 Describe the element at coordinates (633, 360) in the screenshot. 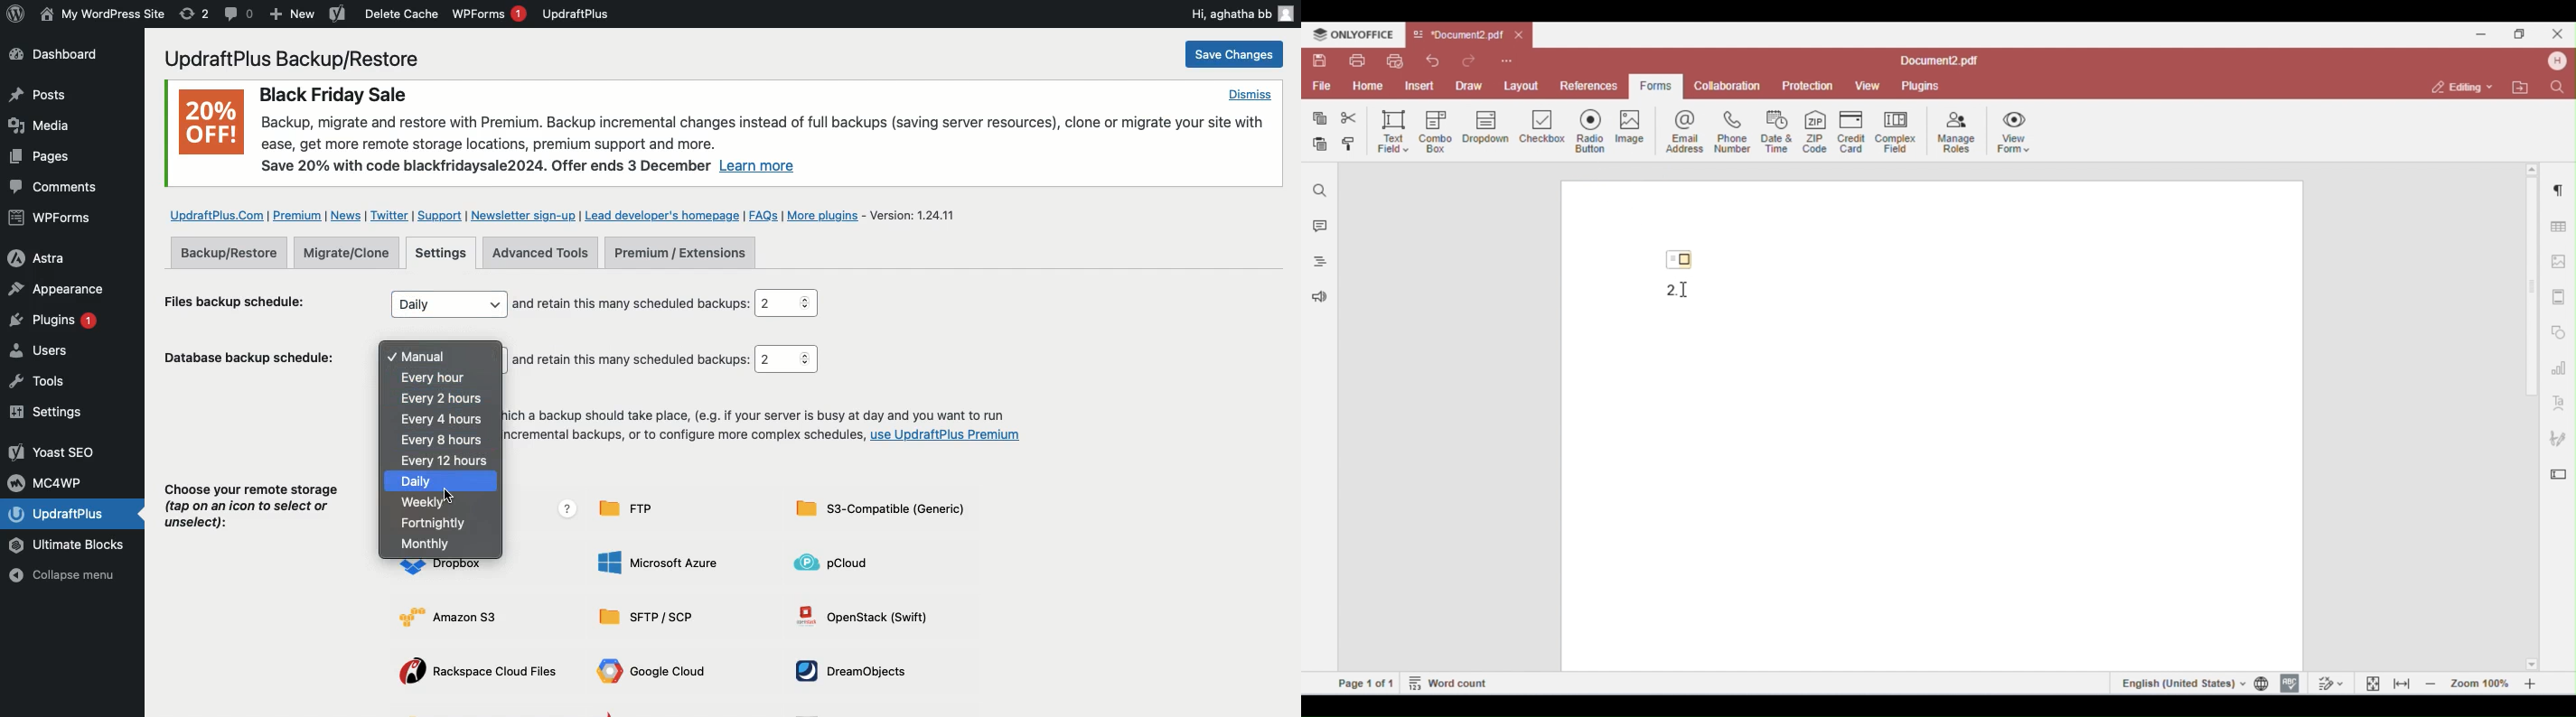

I see `and retain this many scheduled backups:` at that location.